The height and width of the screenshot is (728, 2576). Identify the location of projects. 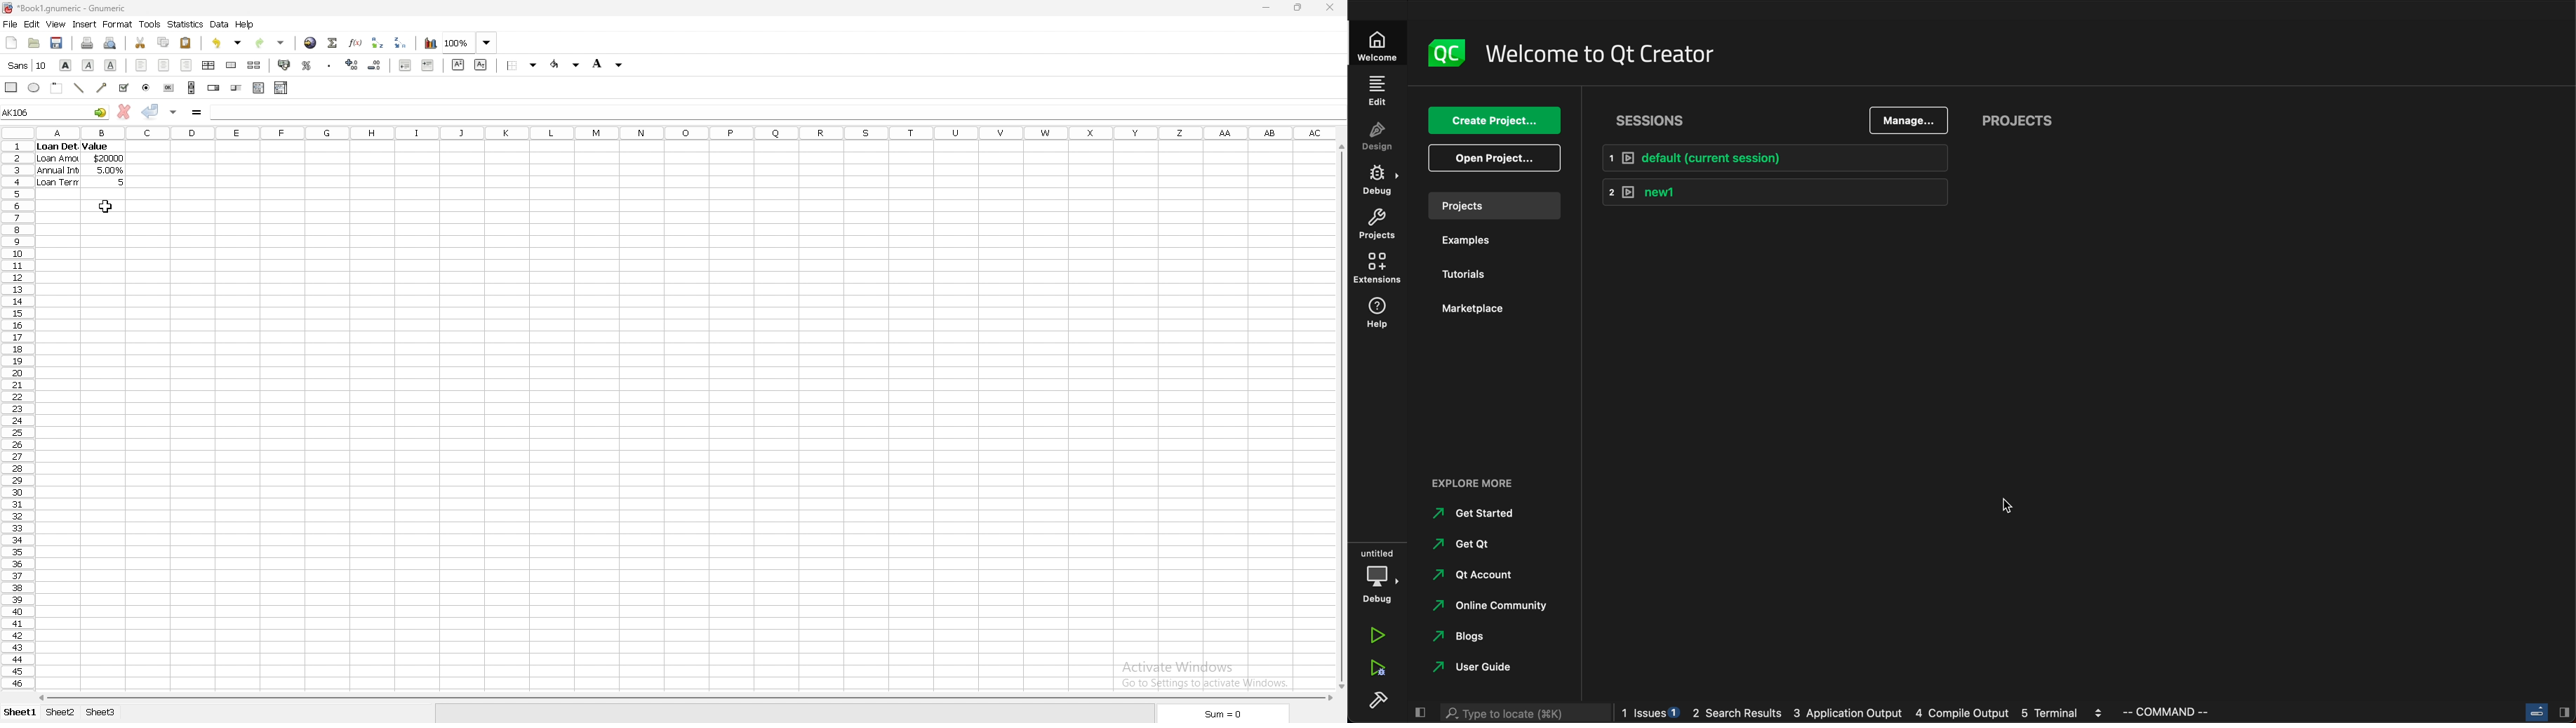
(1376, 224).